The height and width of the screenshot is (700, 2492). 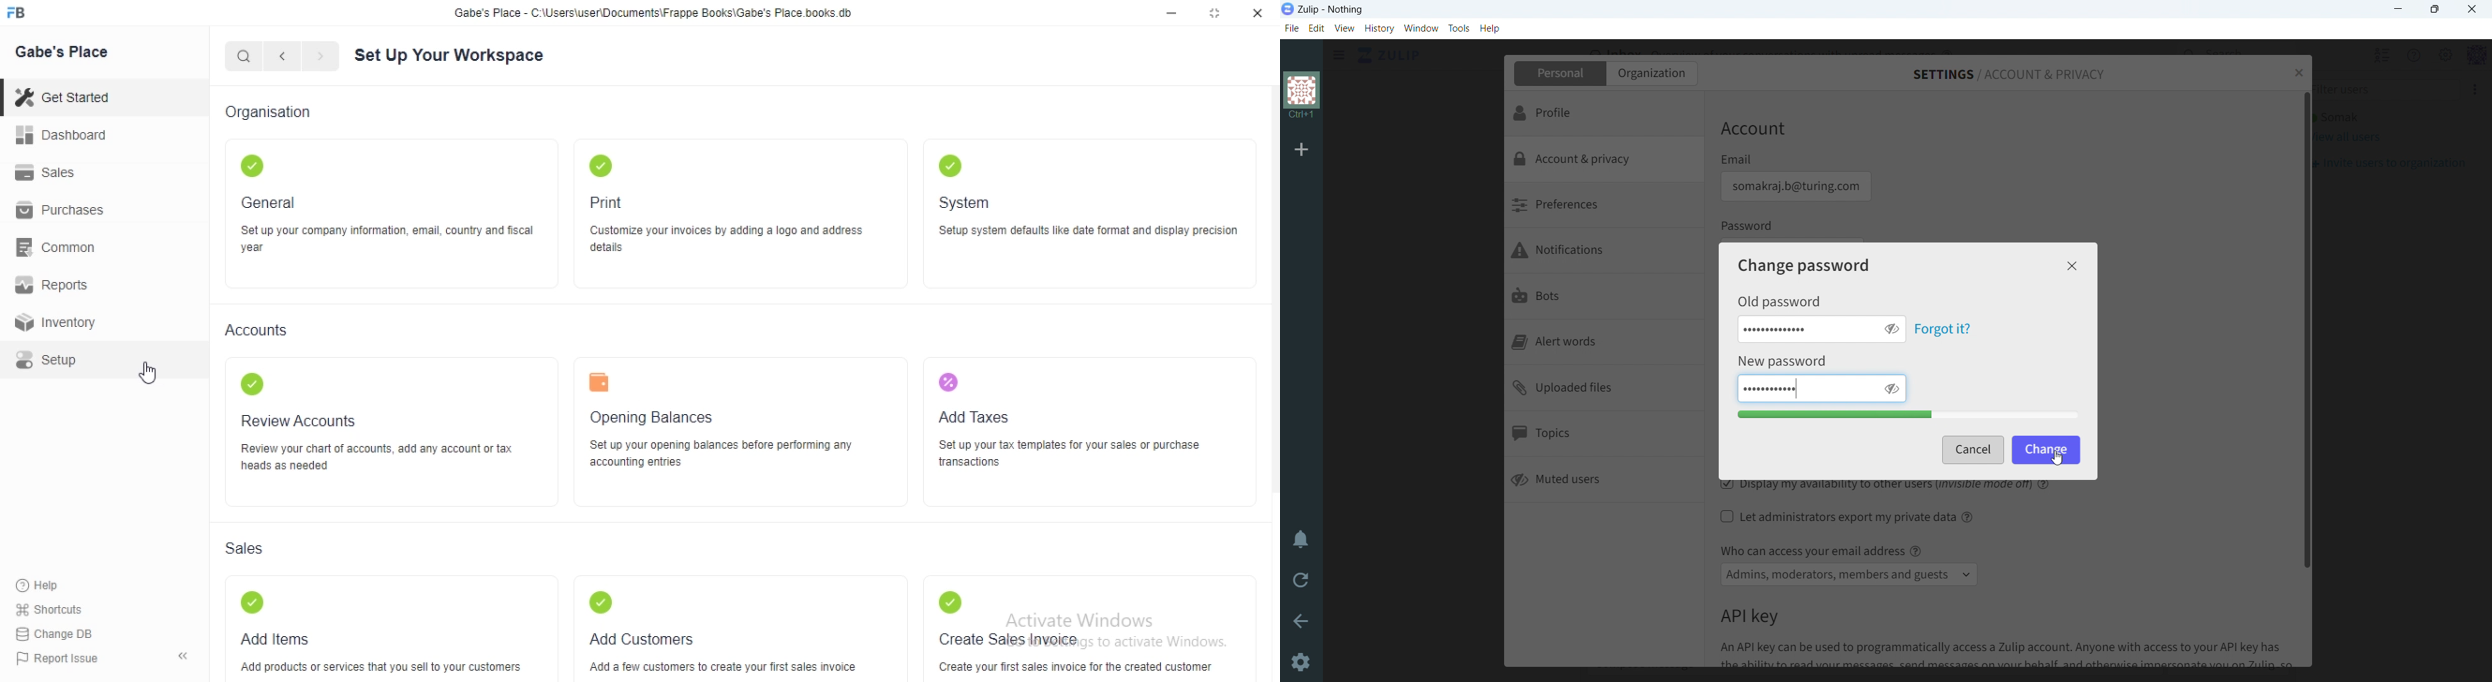 What do you see at coordinates (2472, 9) in the screenshot?
I see `close` at bounding box center [2472, 9].